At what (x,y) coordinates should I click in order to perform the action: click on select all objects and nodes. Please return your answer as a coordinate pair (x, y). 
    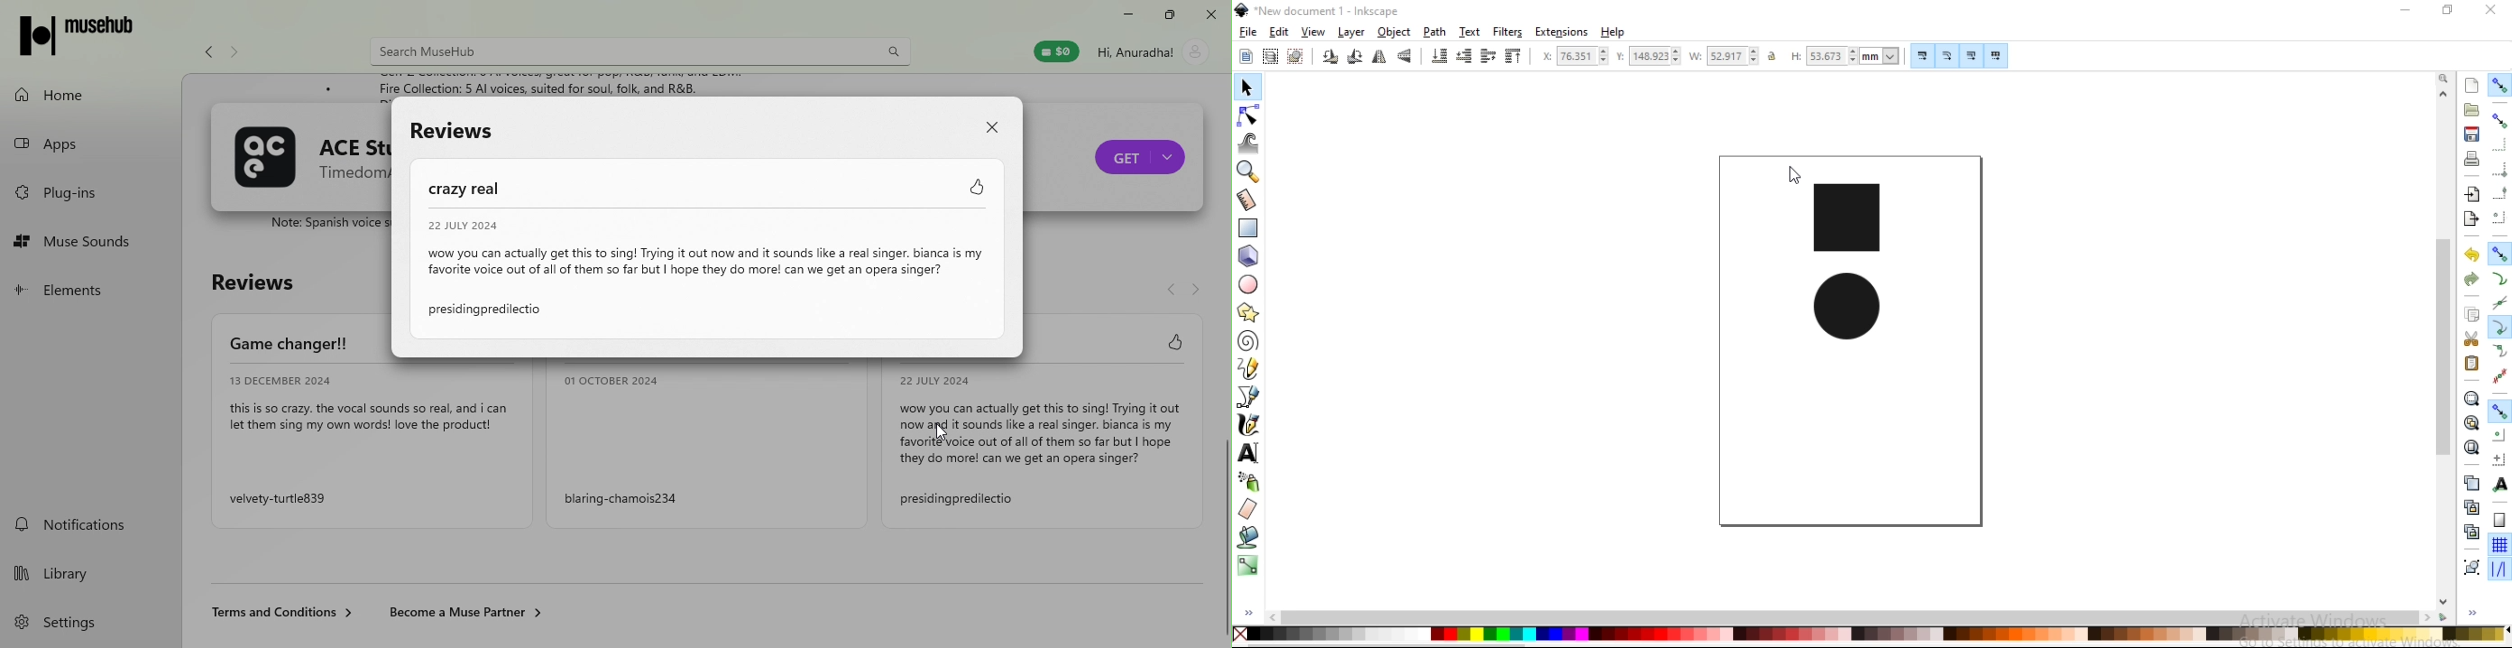
    Looking at the image, I should click on (1245, 57).